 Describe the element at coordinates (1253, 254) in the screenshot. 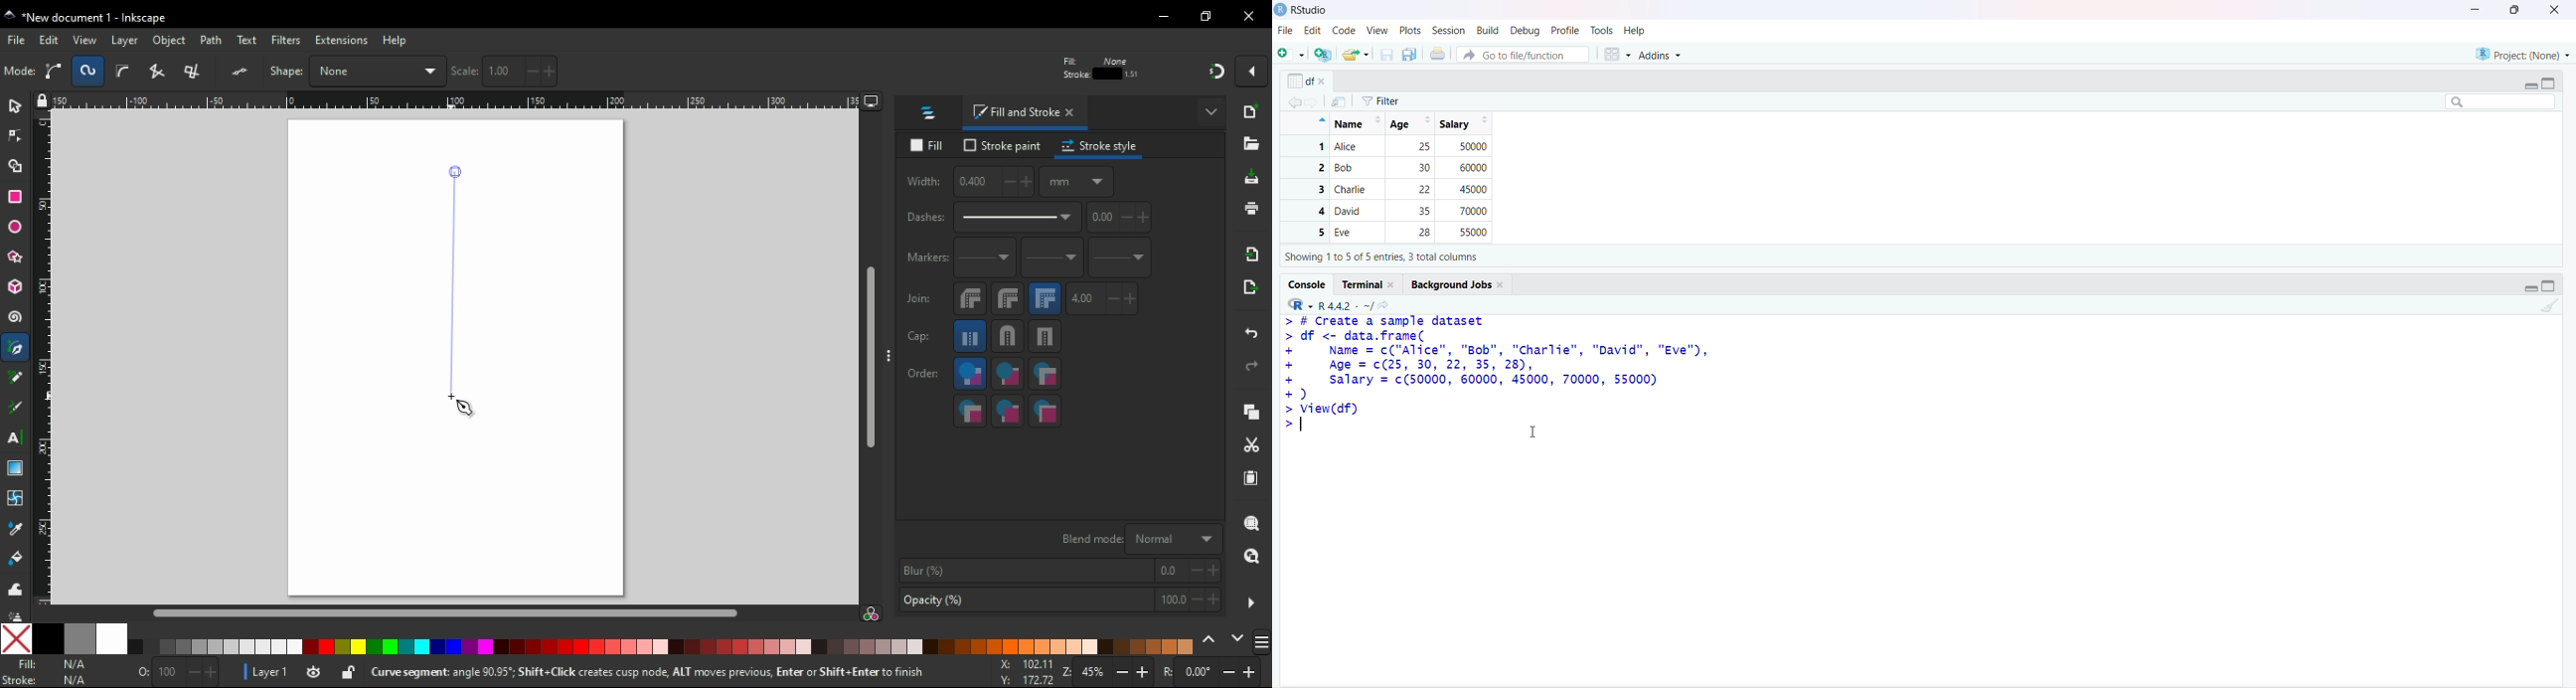

I see `import` at that location.